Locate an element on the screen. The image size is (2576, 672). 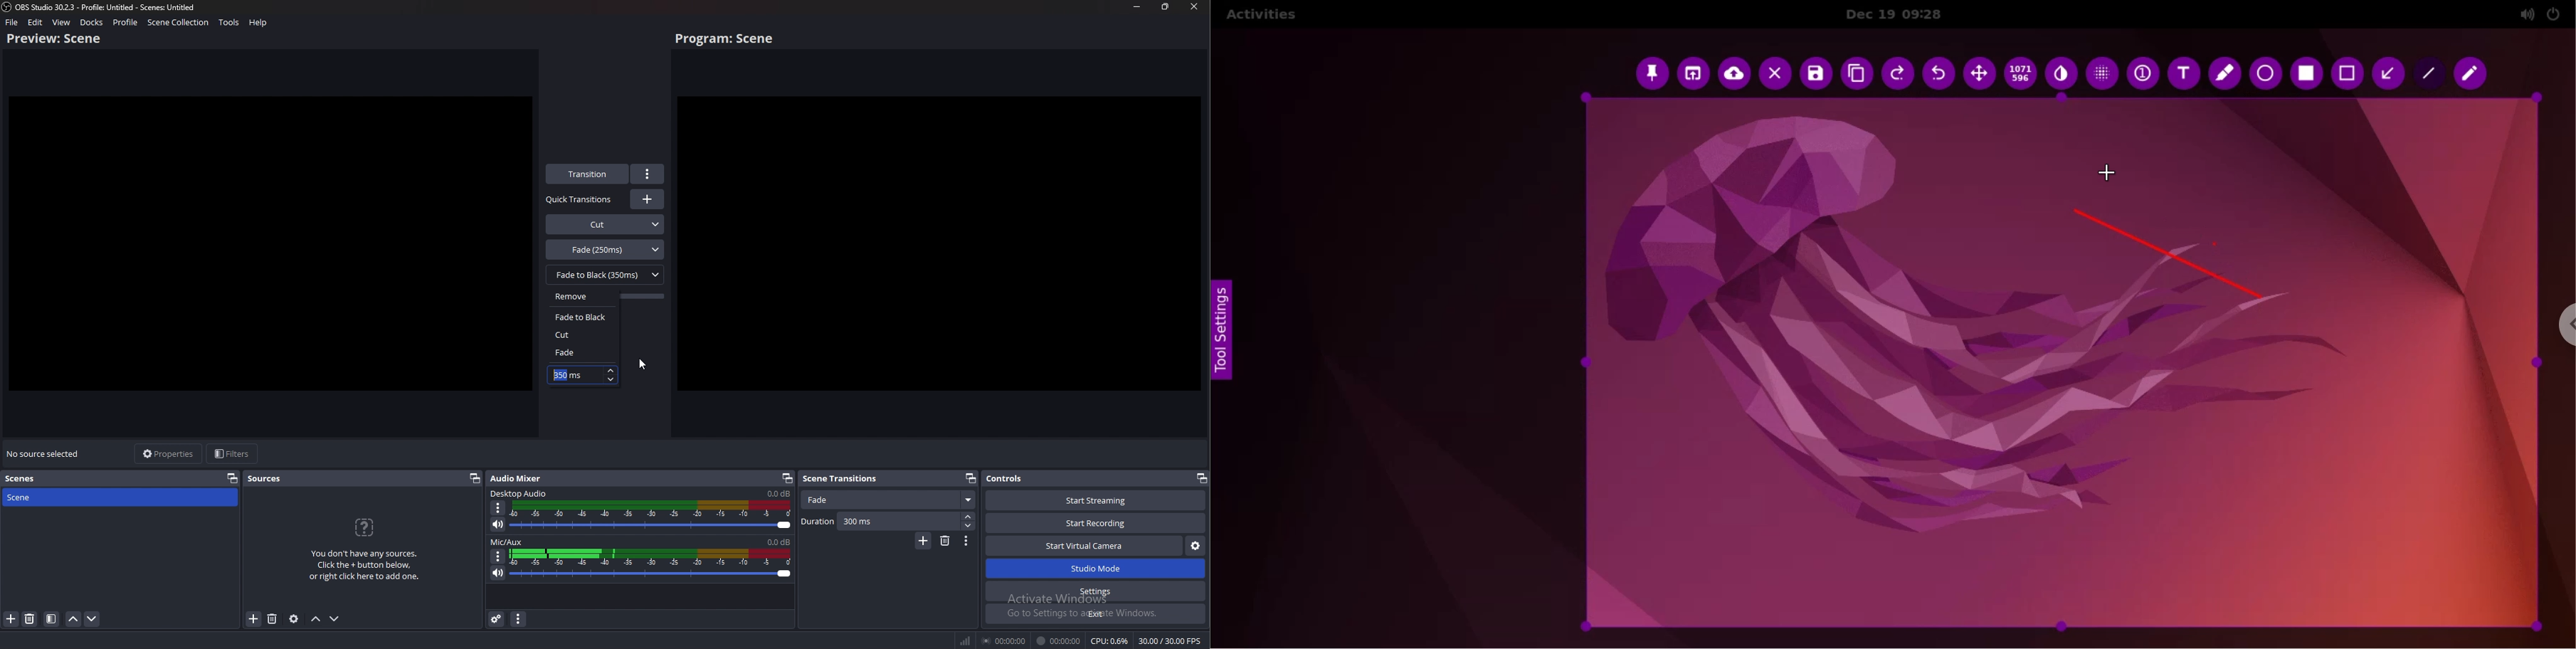
Desktop audio is located at coordinates (520, 493).